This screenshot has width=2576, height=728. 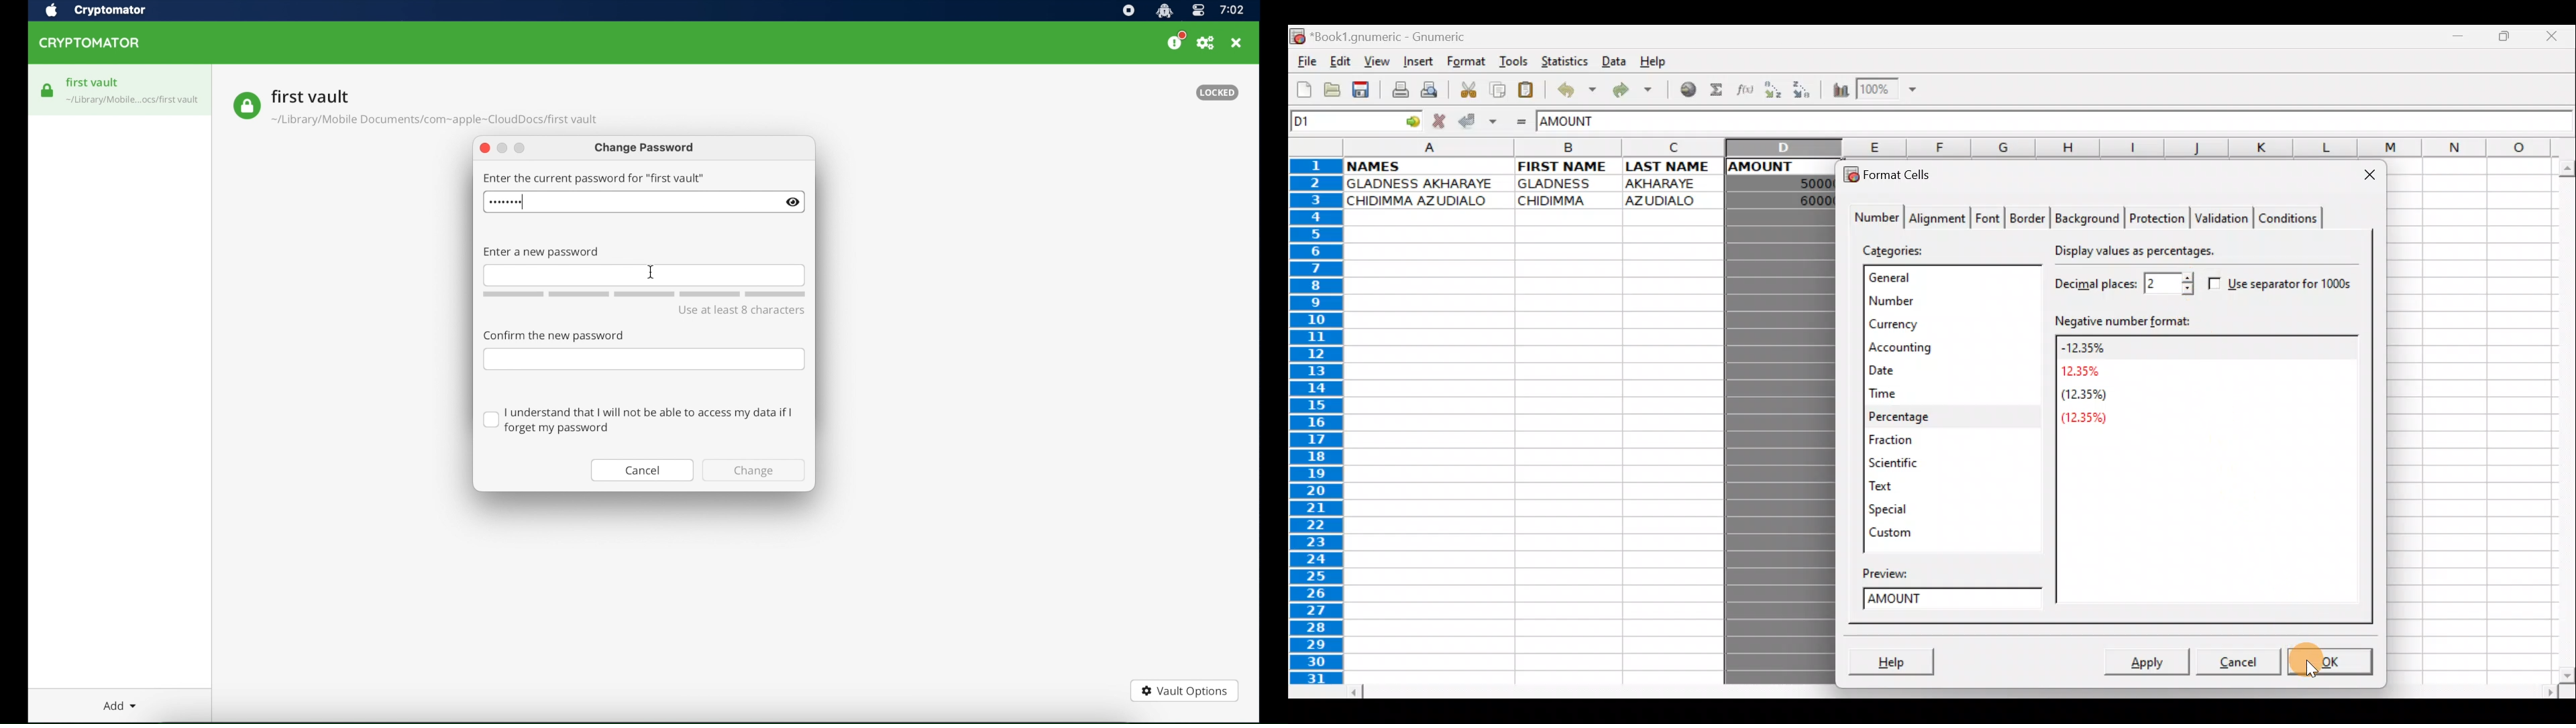 What do you see at coordinates (2149, 659) in the screenshot?
I see `Apply` at bounding box center [2149, 659].